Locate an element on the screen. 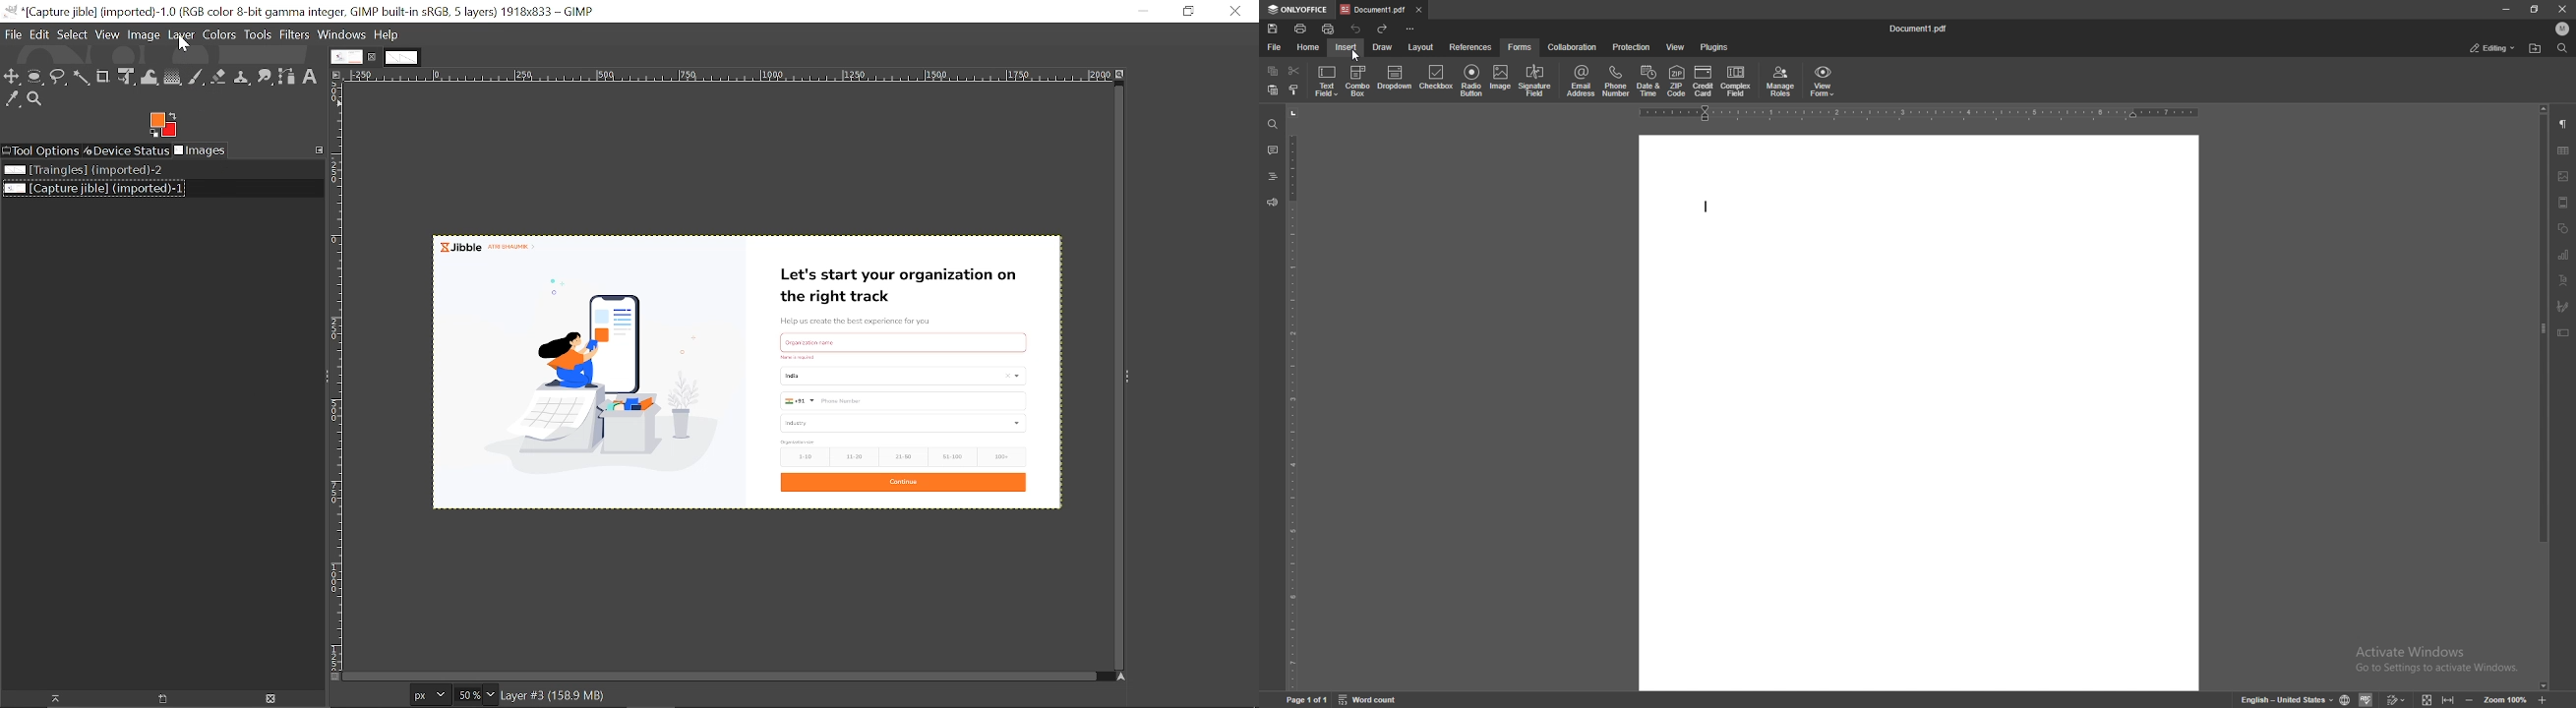 The width and height of the screenshot is (2576, 728). print is located at coordinates (1302, 28).